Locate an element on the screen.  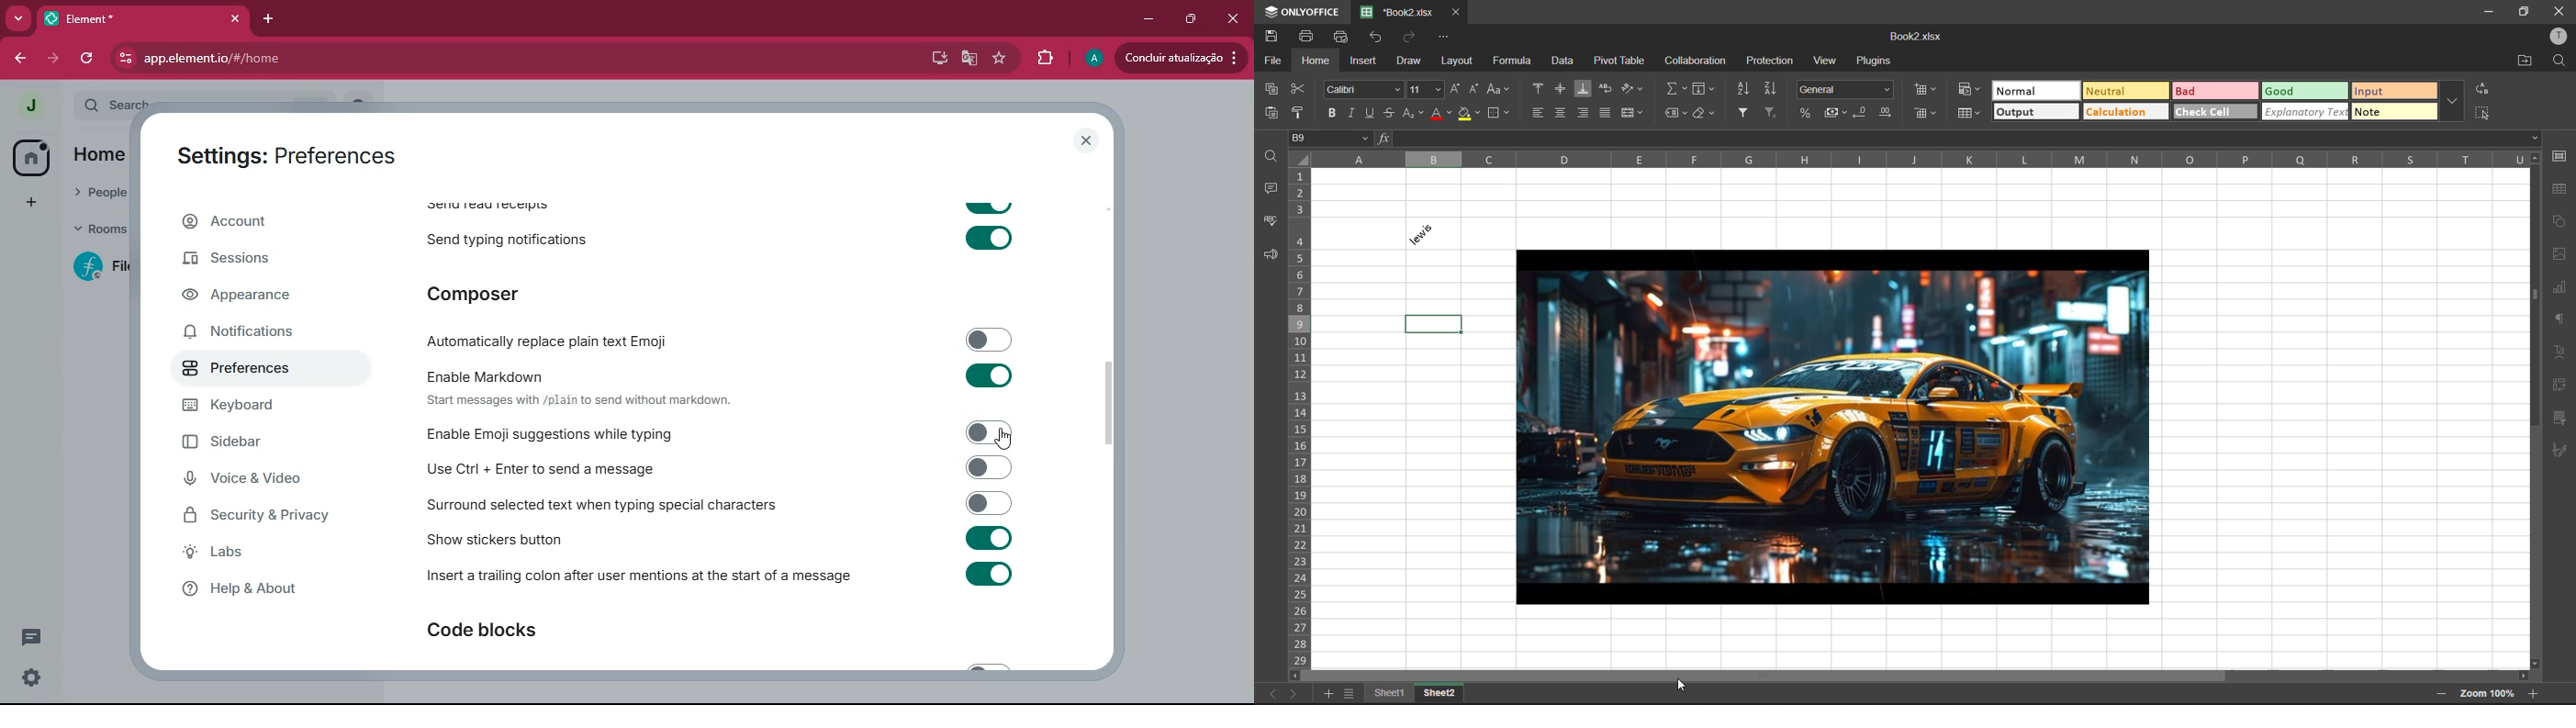
pivot table is located at coordinates (2563, 386).